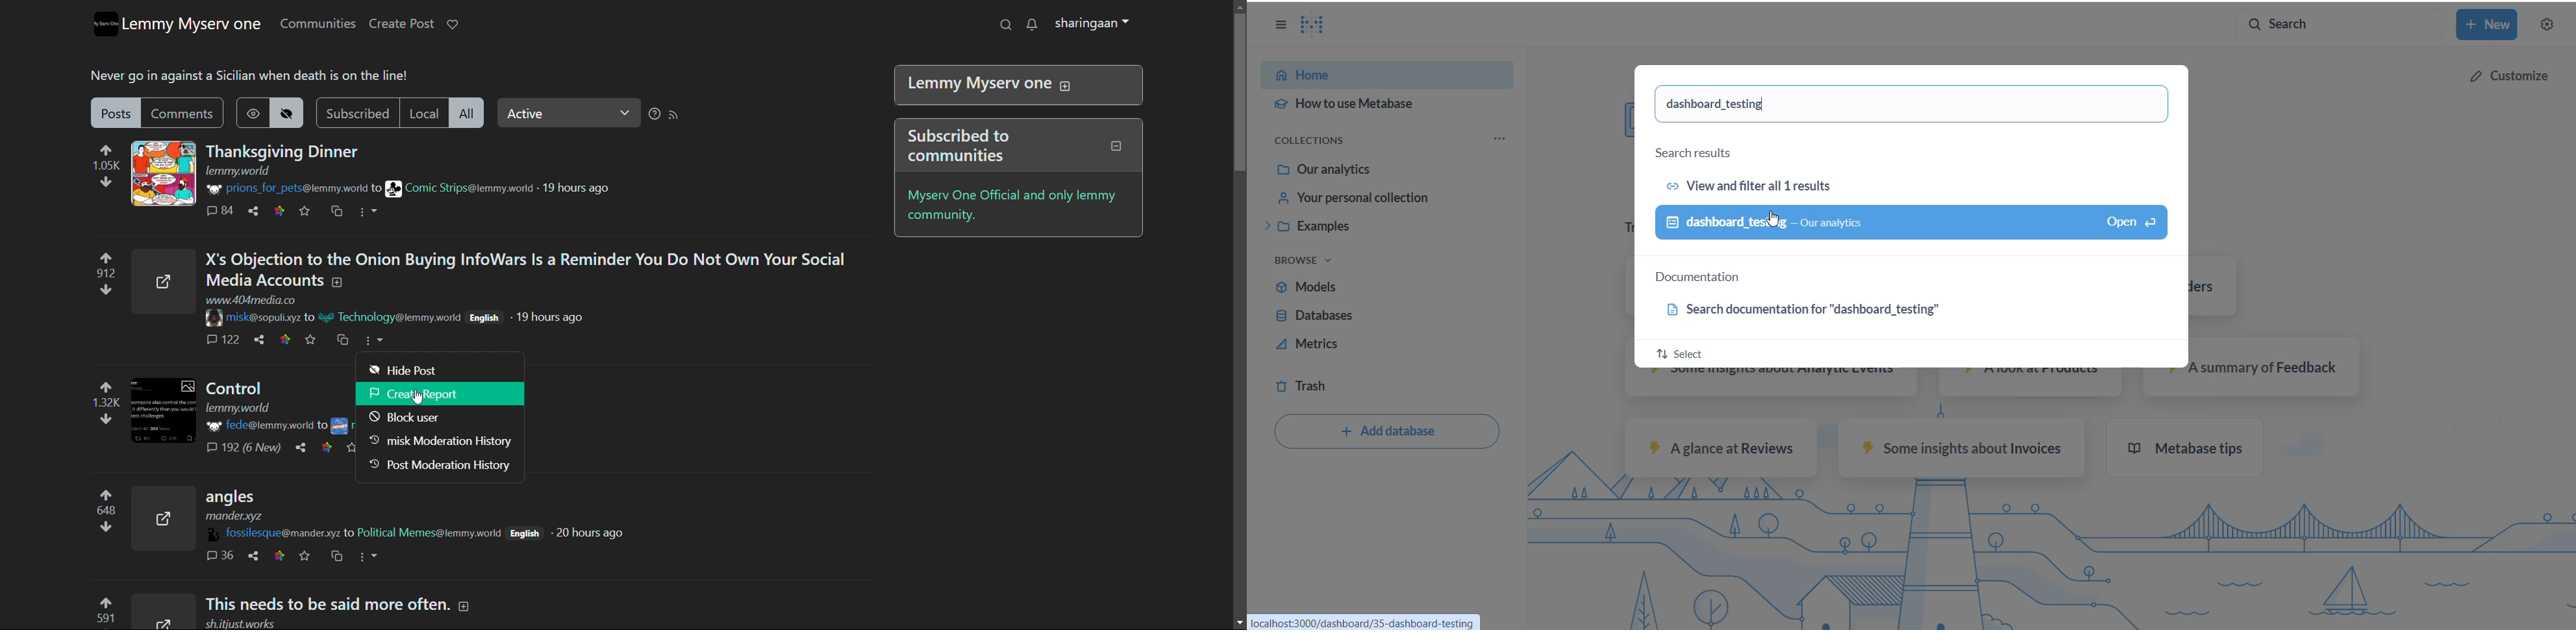  Describe the element at coordinates (340, 340) in the screenshot. I see `Cross post` at that location.